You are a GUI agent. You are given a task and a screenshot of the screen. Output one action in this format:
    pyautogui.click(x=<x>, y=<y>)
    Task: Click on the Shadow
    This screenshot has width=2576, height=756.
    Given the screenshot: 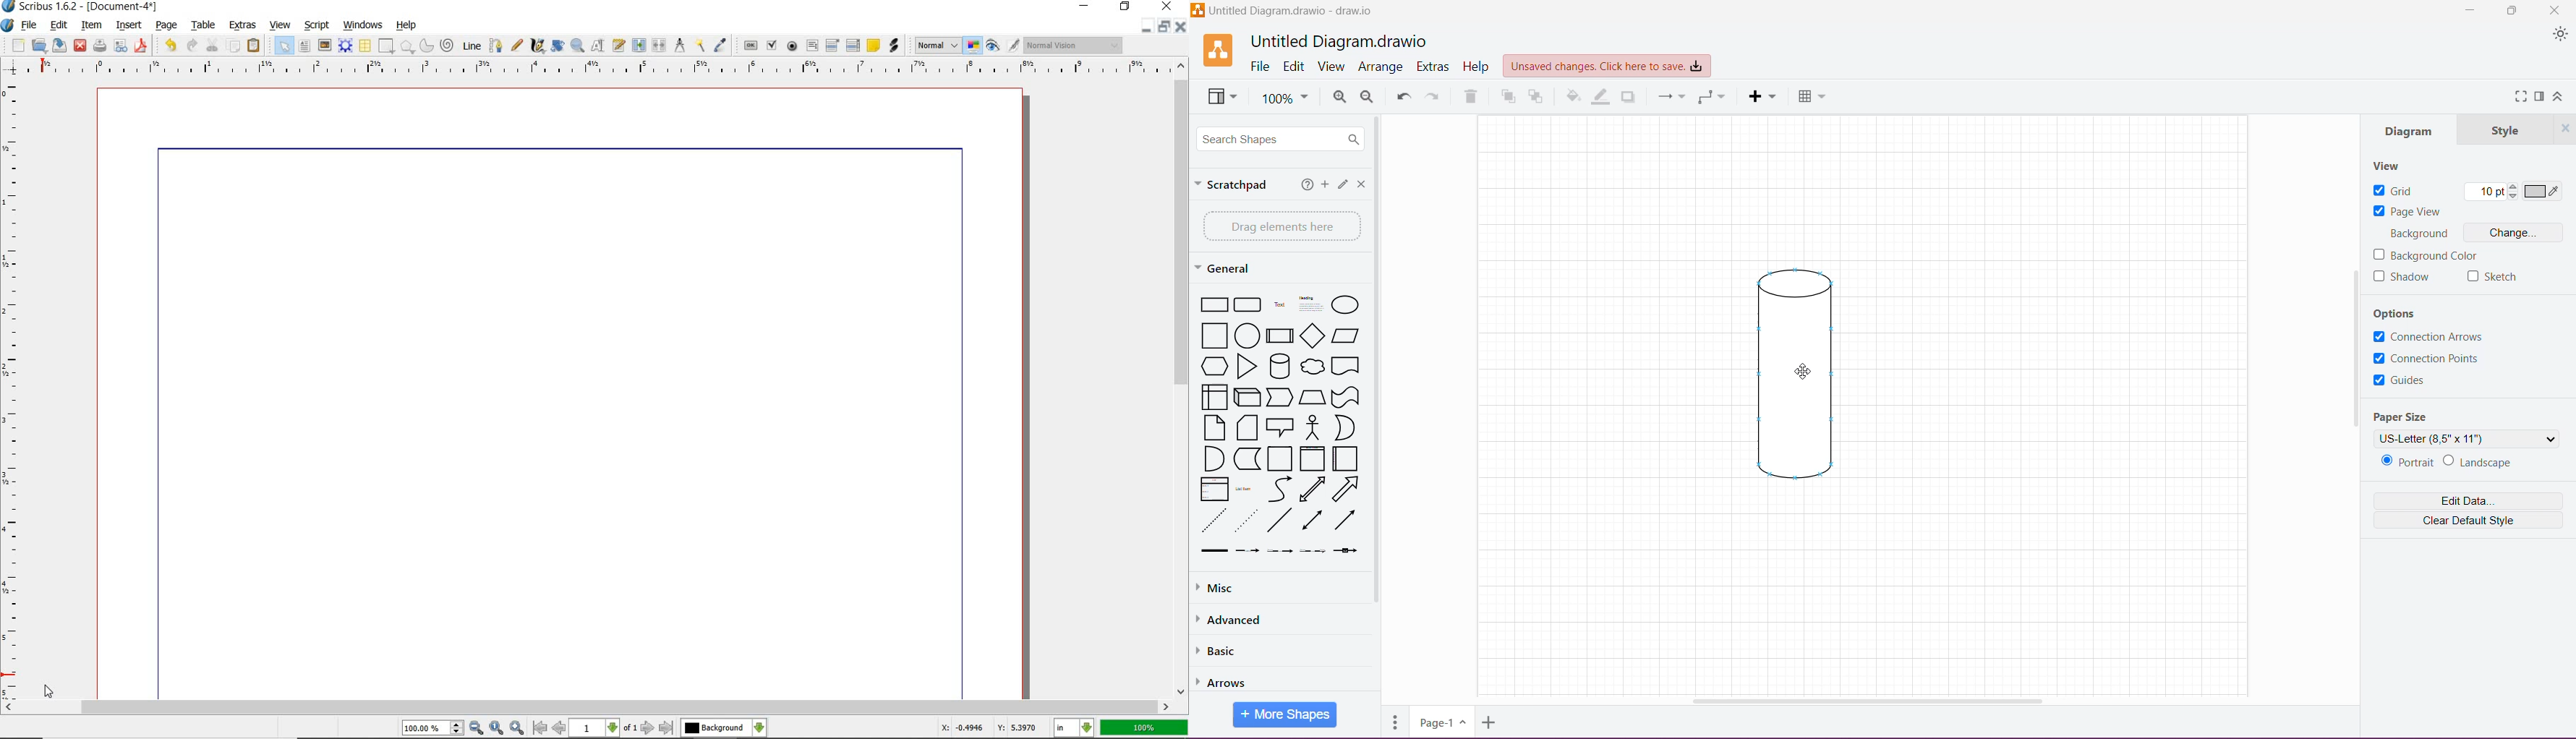 What is the action you would take?
    pyautogui.click(x=1632, y=97)
    